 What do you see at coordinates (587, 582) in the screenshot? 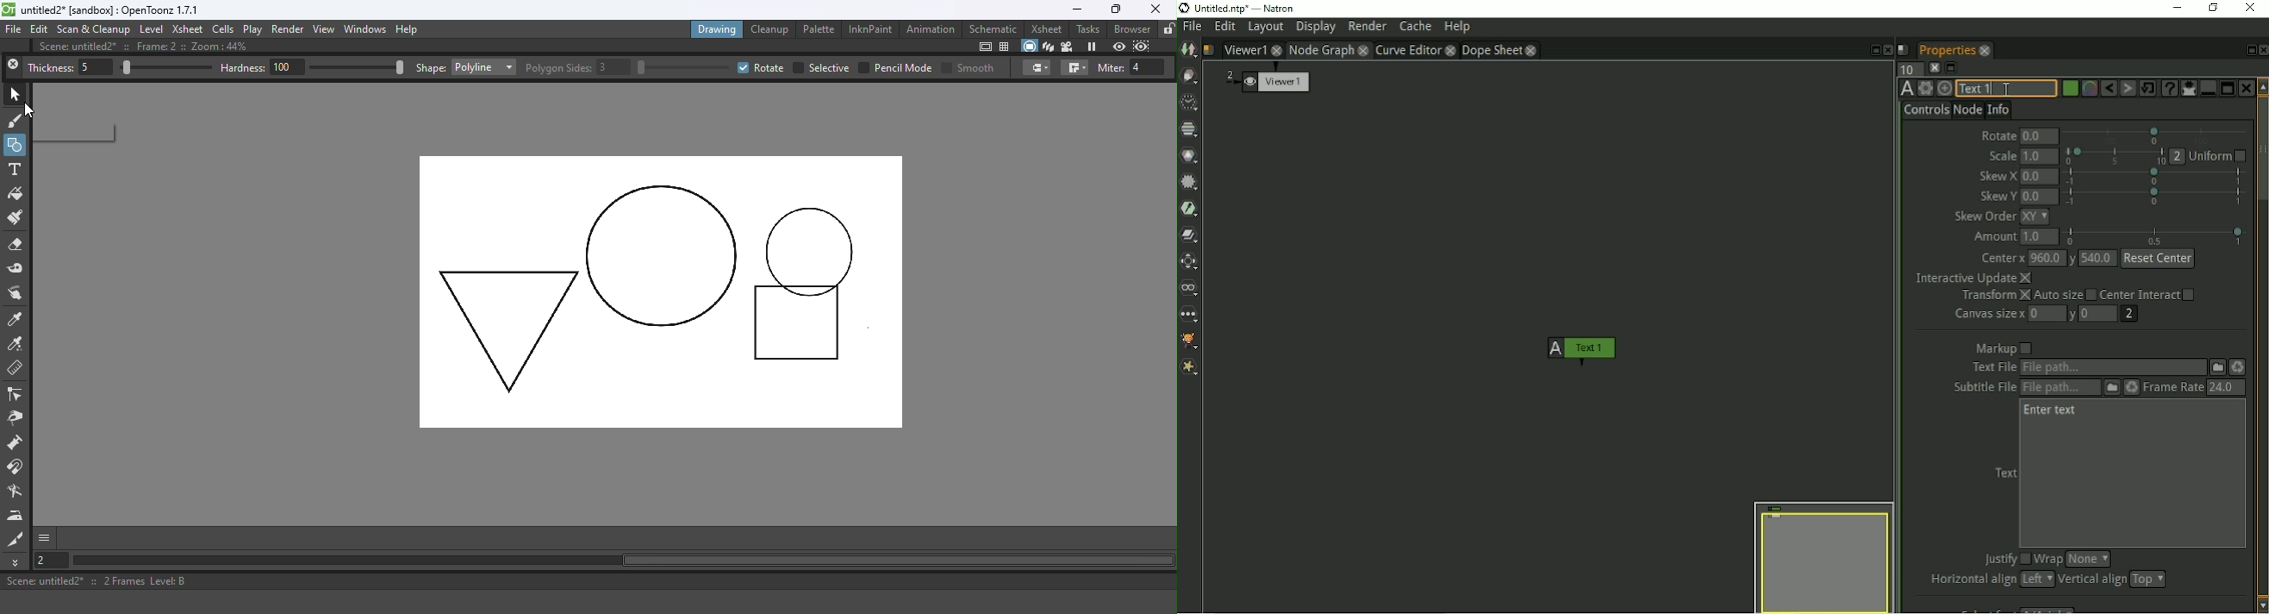
I see `Scene: untitled2* :: 2 Frames Level: B` at bounding box center [587, 582].